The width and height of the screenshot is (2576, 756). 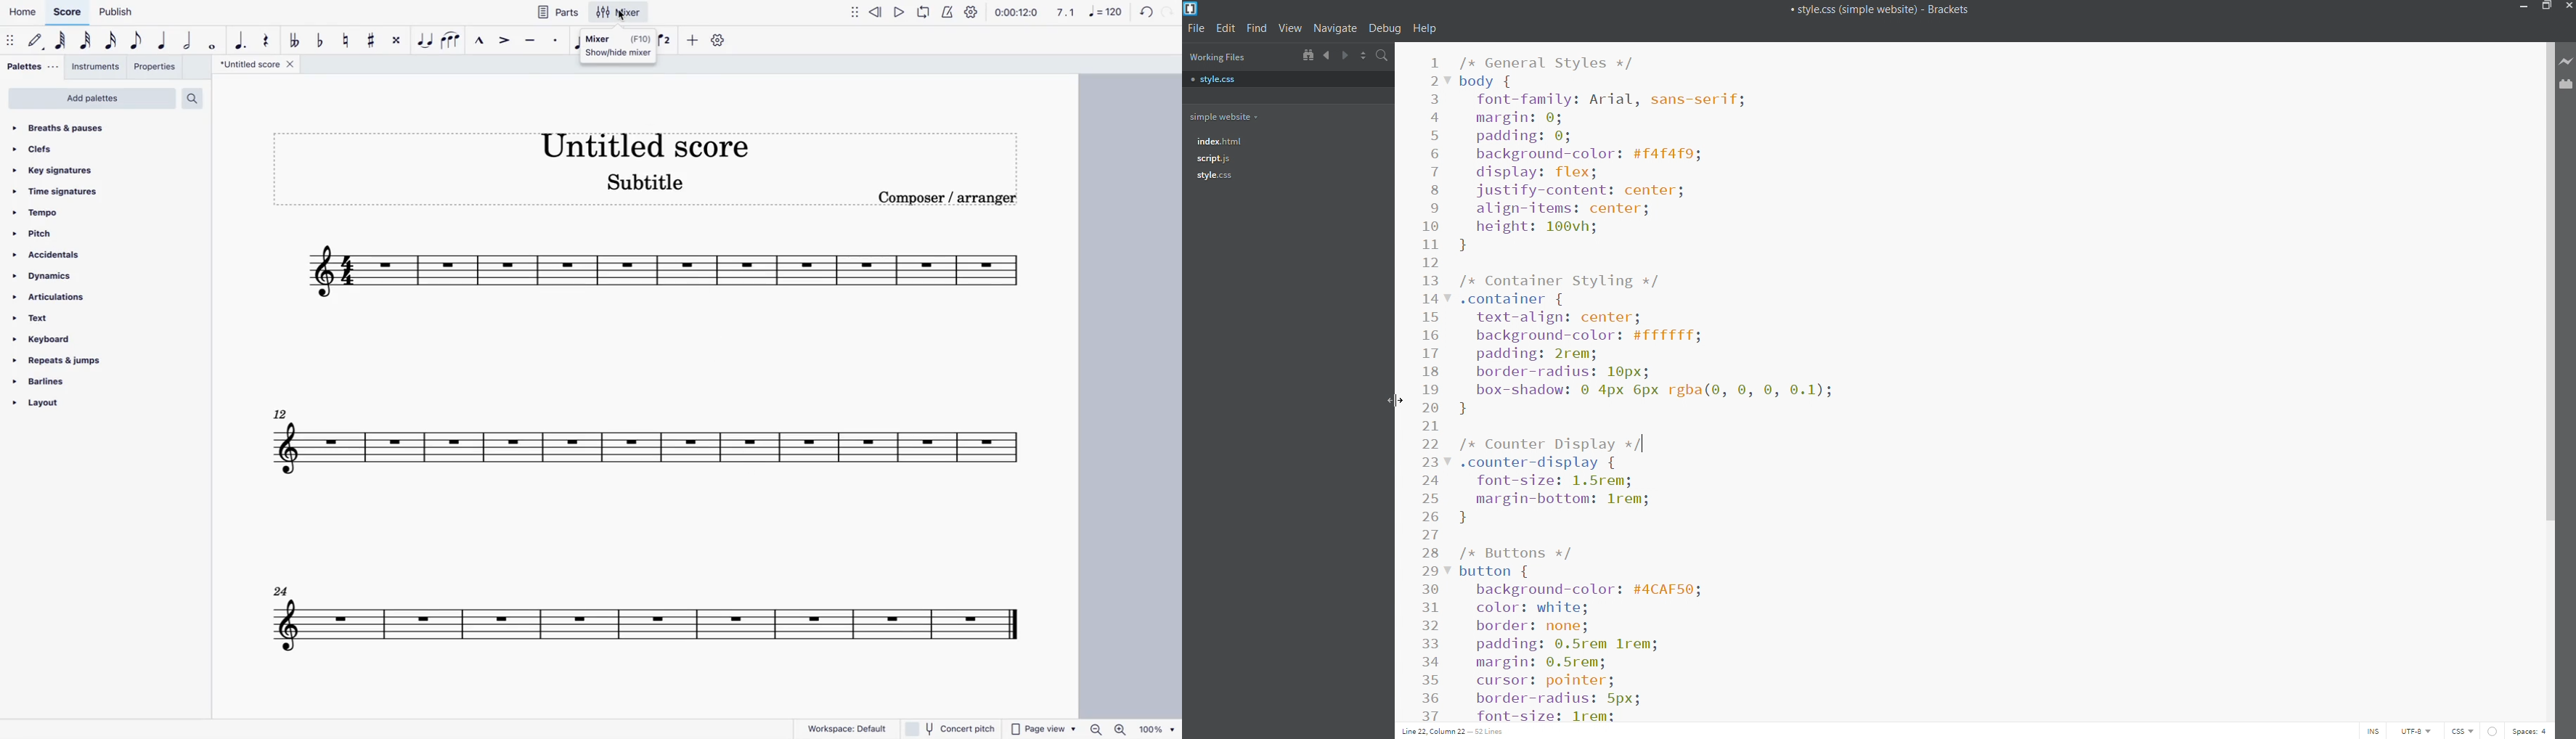 I want to click on publish, so click(x=115, y=13).